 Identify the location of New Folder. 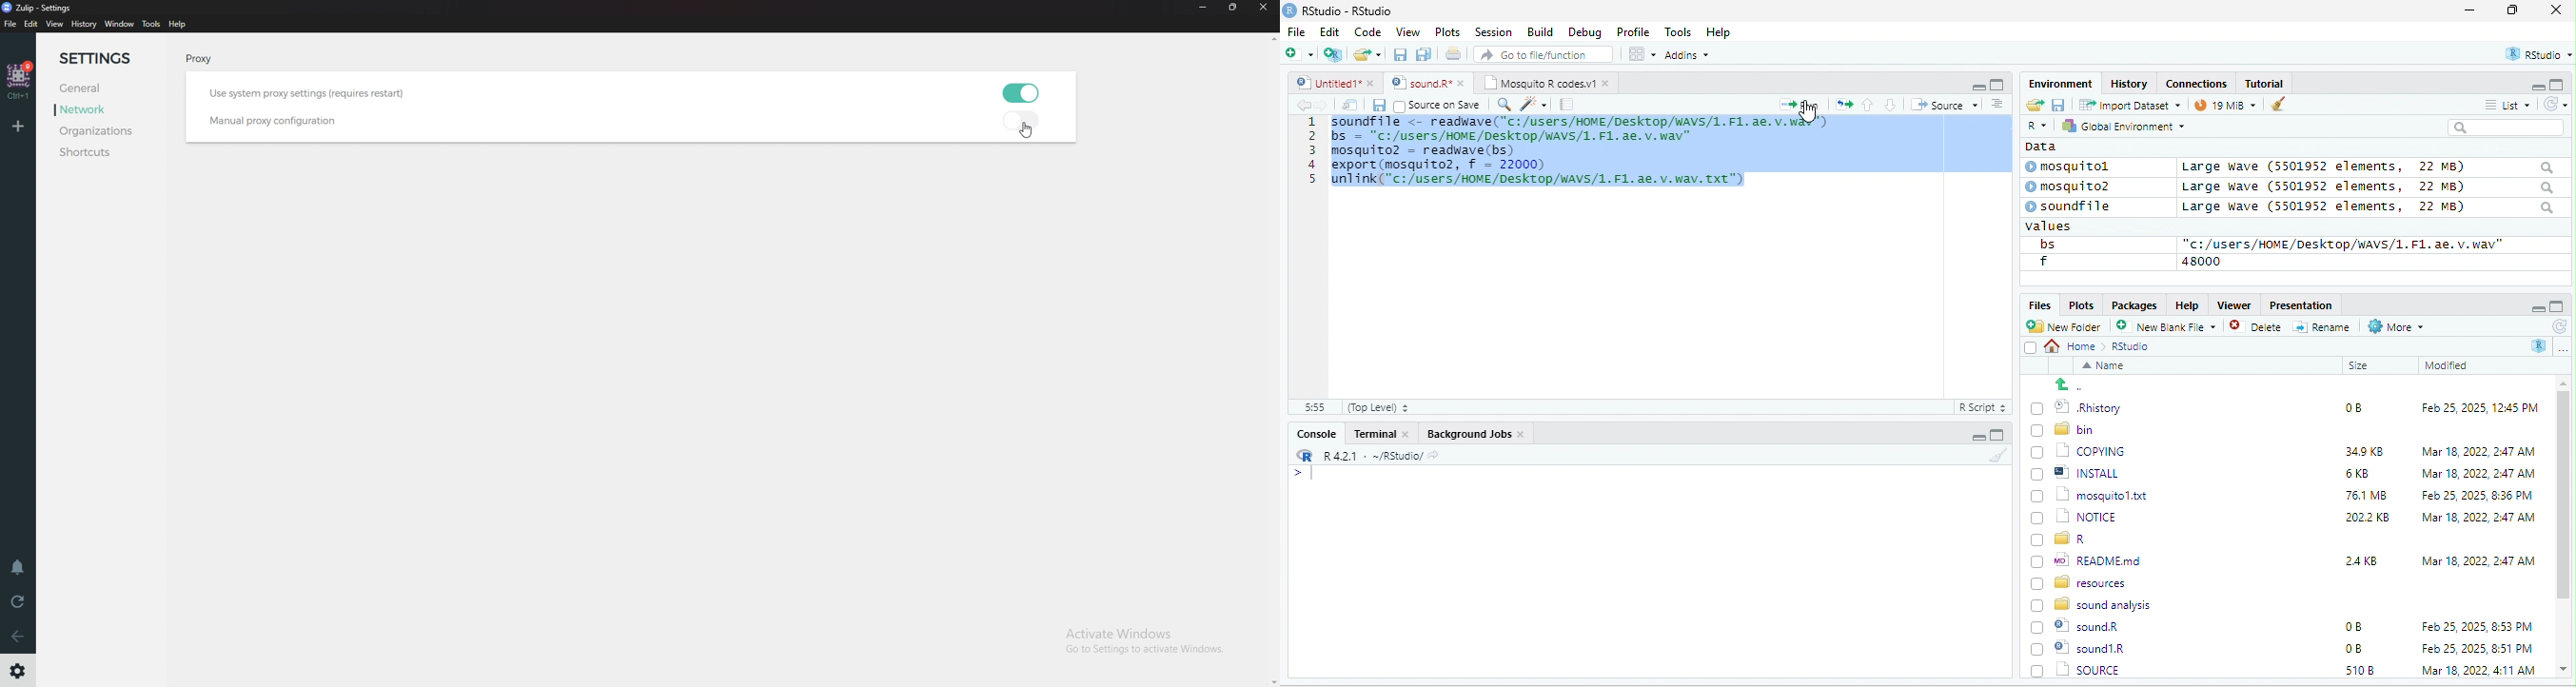
(2068, 326).